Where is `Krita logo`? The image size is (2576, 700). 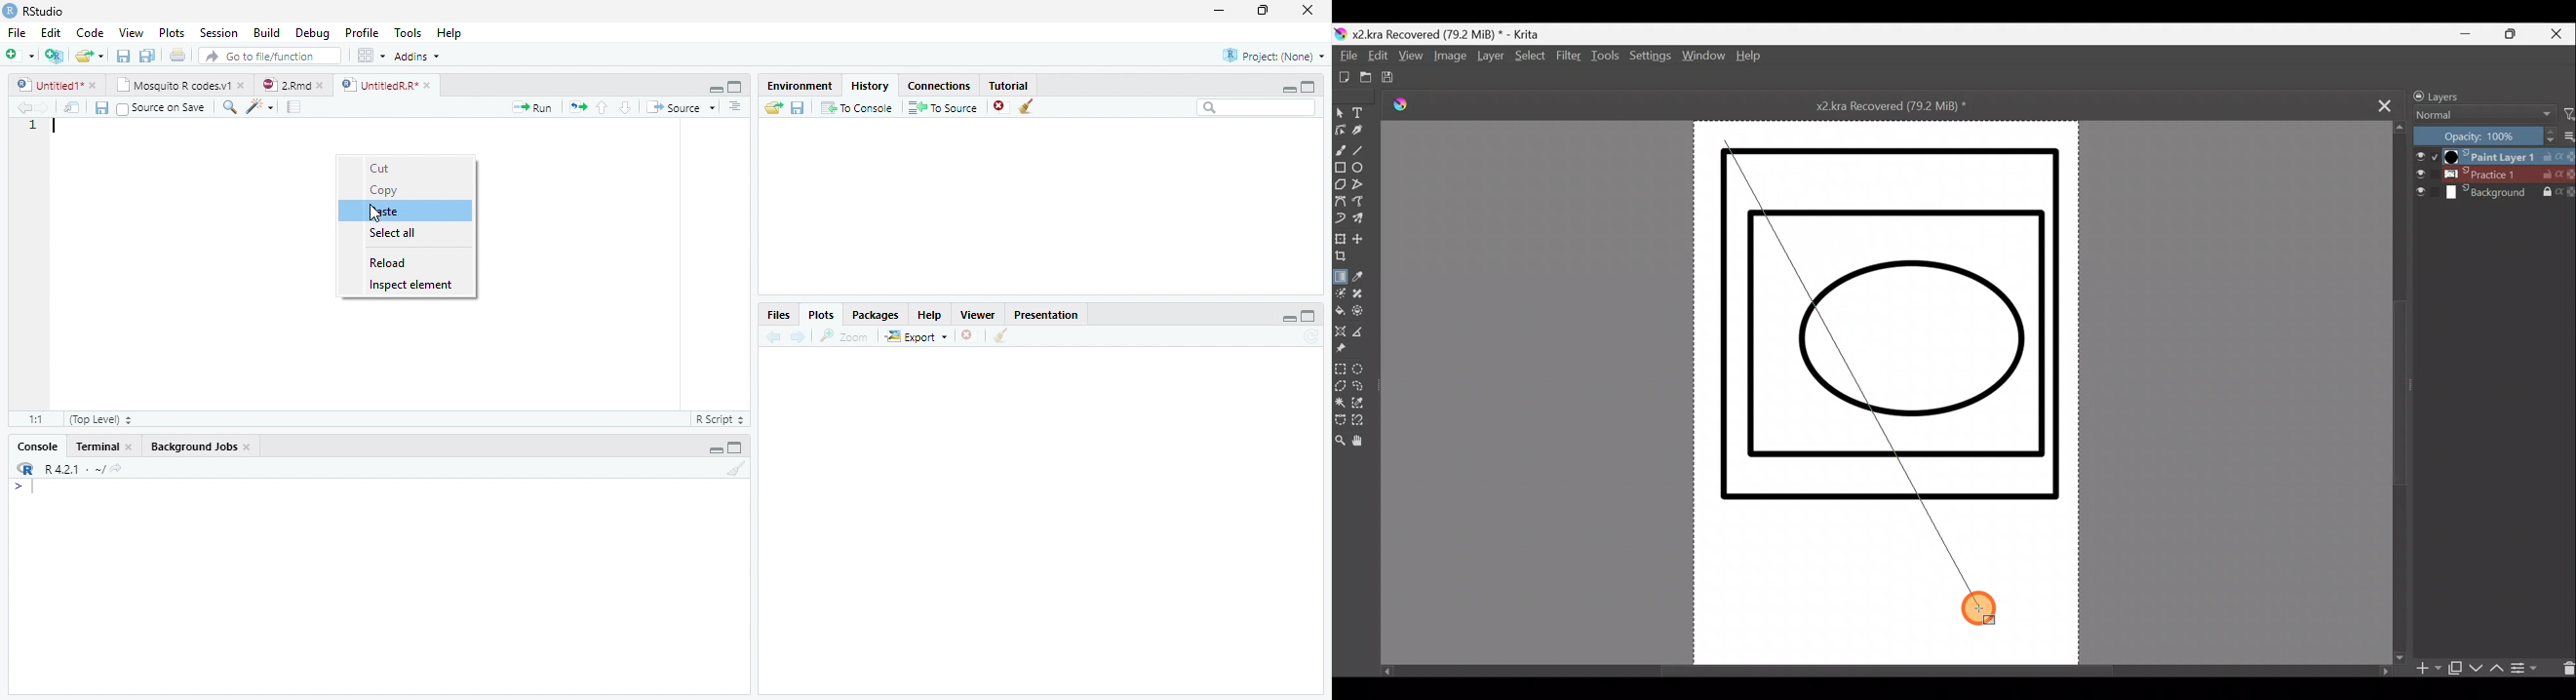 Krita logo is located at coordinates (1409, 107).